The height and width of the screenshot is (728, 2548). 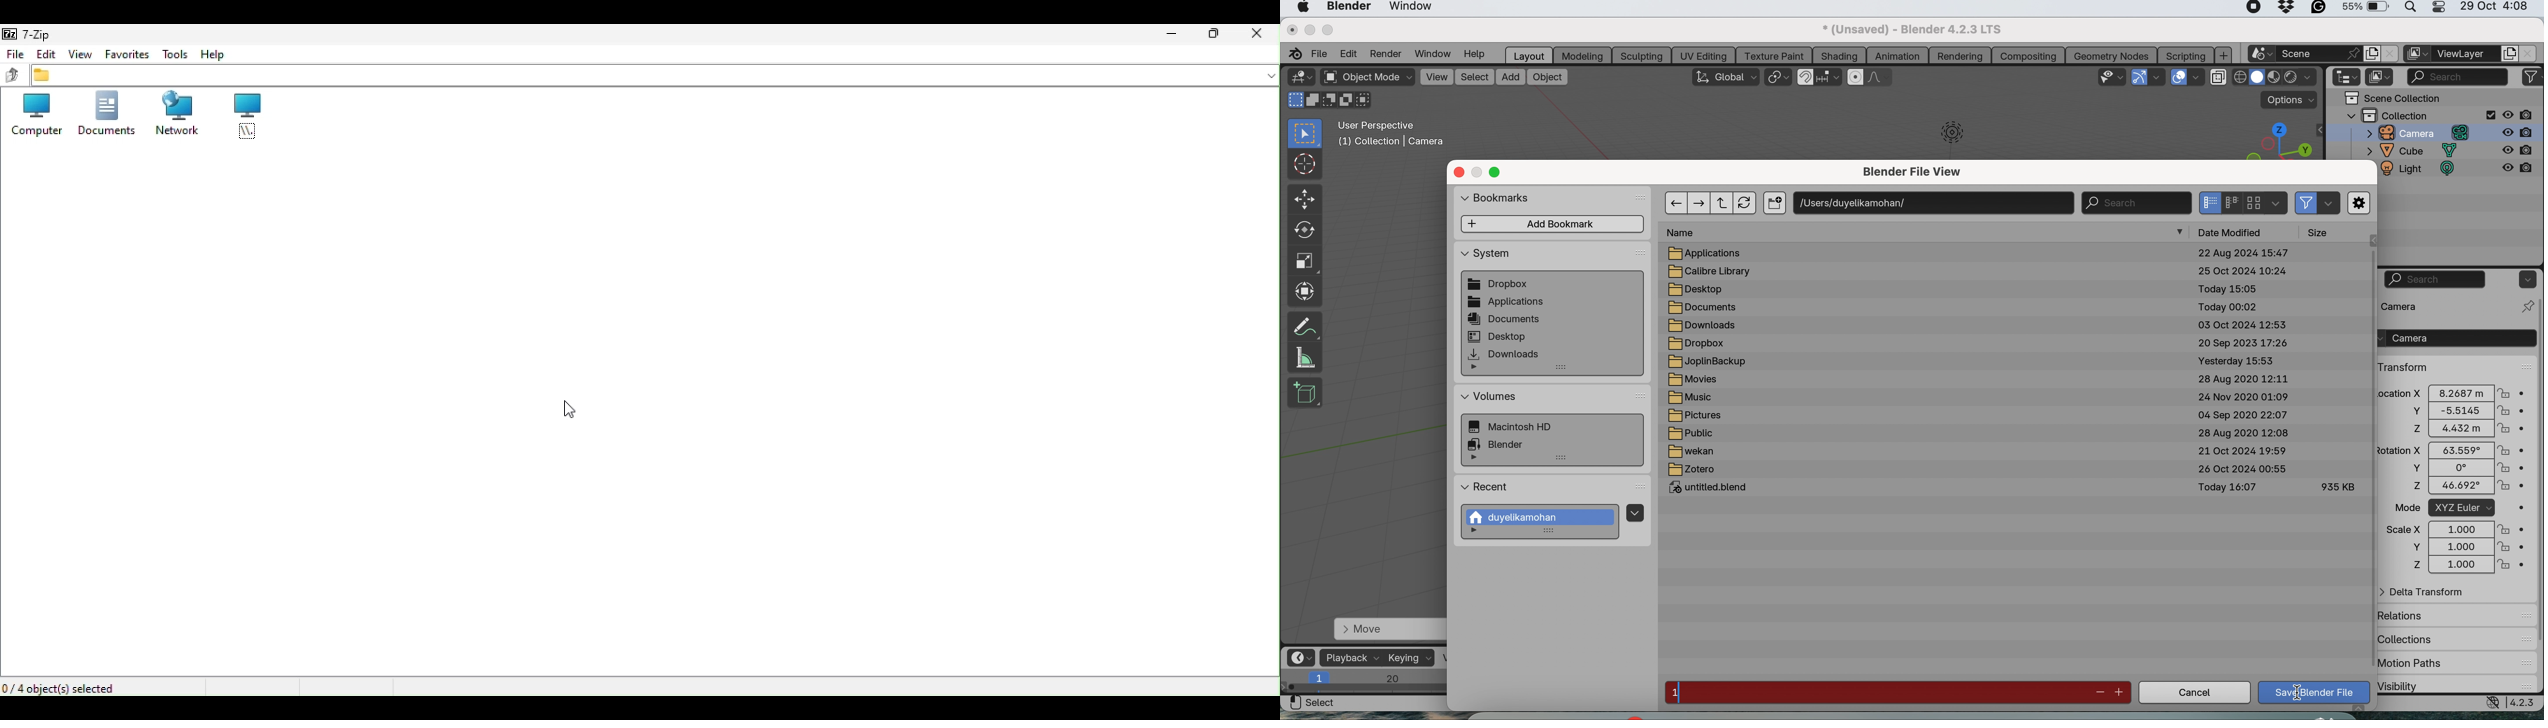 What do you see at coordinates (2418, 306) in the screenshot?
I see `camera` at bounding box center [2418, 306].